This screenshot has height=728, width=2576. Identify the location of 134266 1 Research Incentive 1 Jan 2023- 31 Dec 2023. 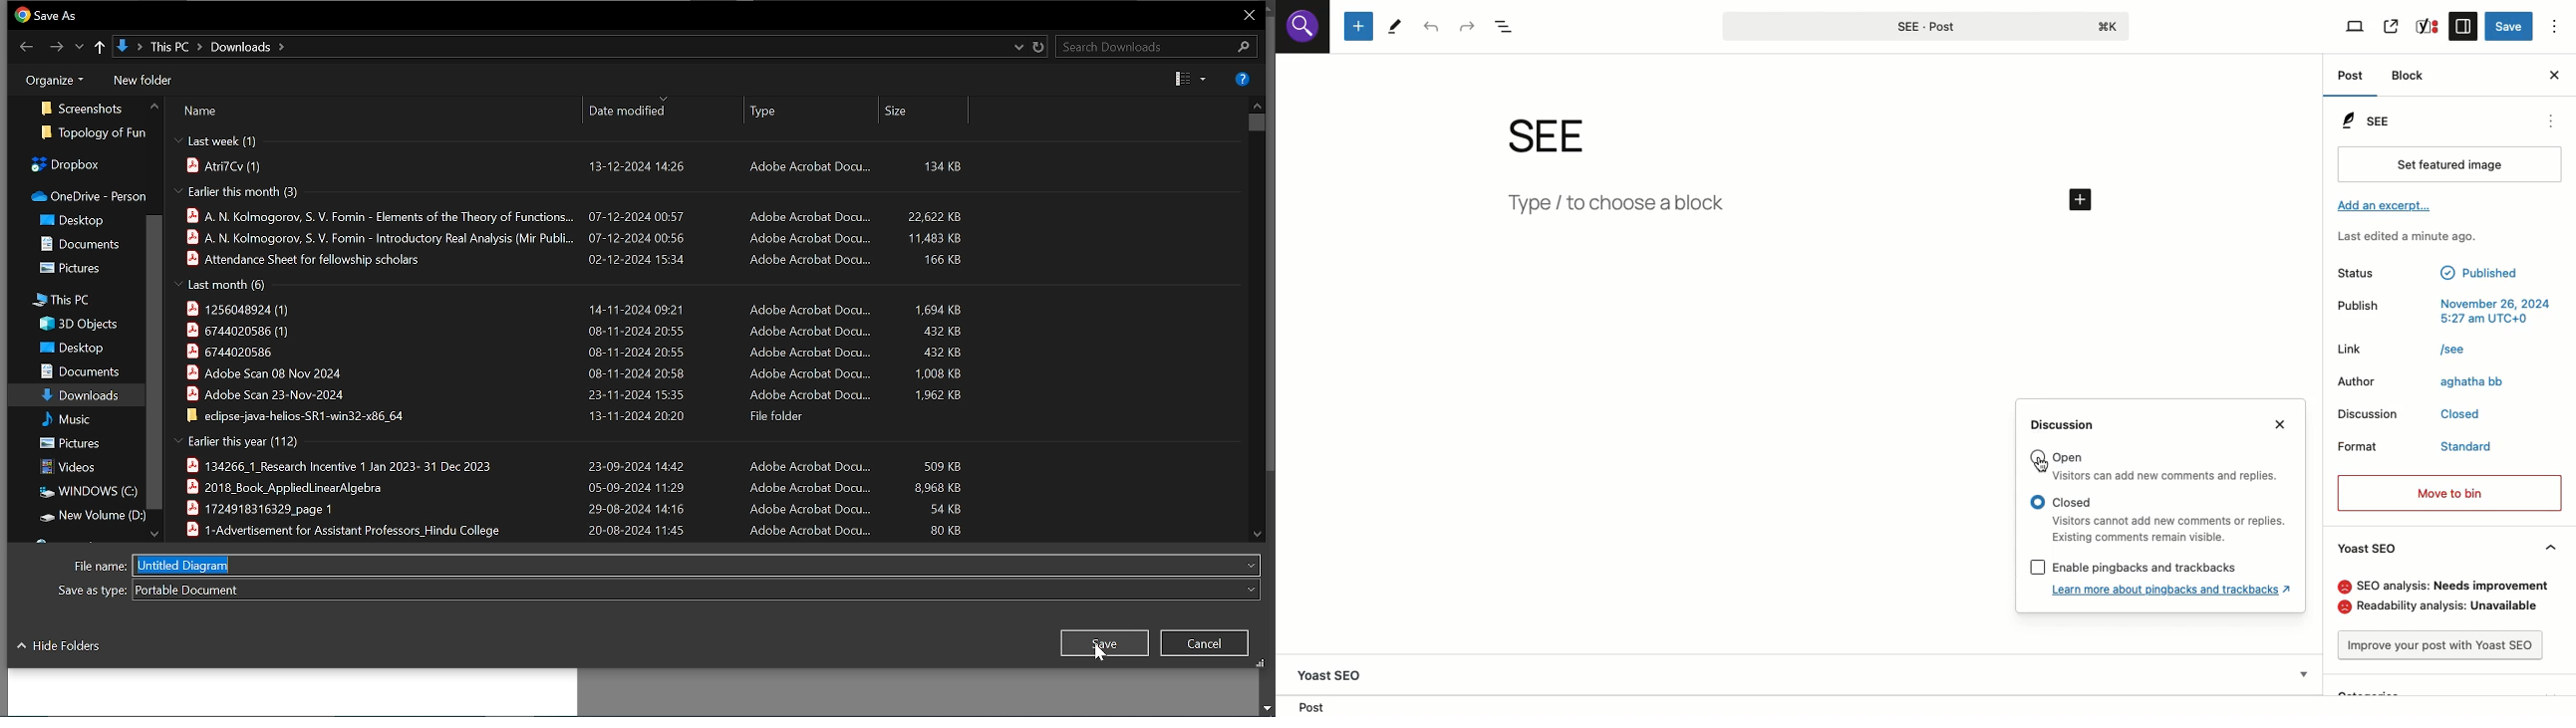
(339, 465).